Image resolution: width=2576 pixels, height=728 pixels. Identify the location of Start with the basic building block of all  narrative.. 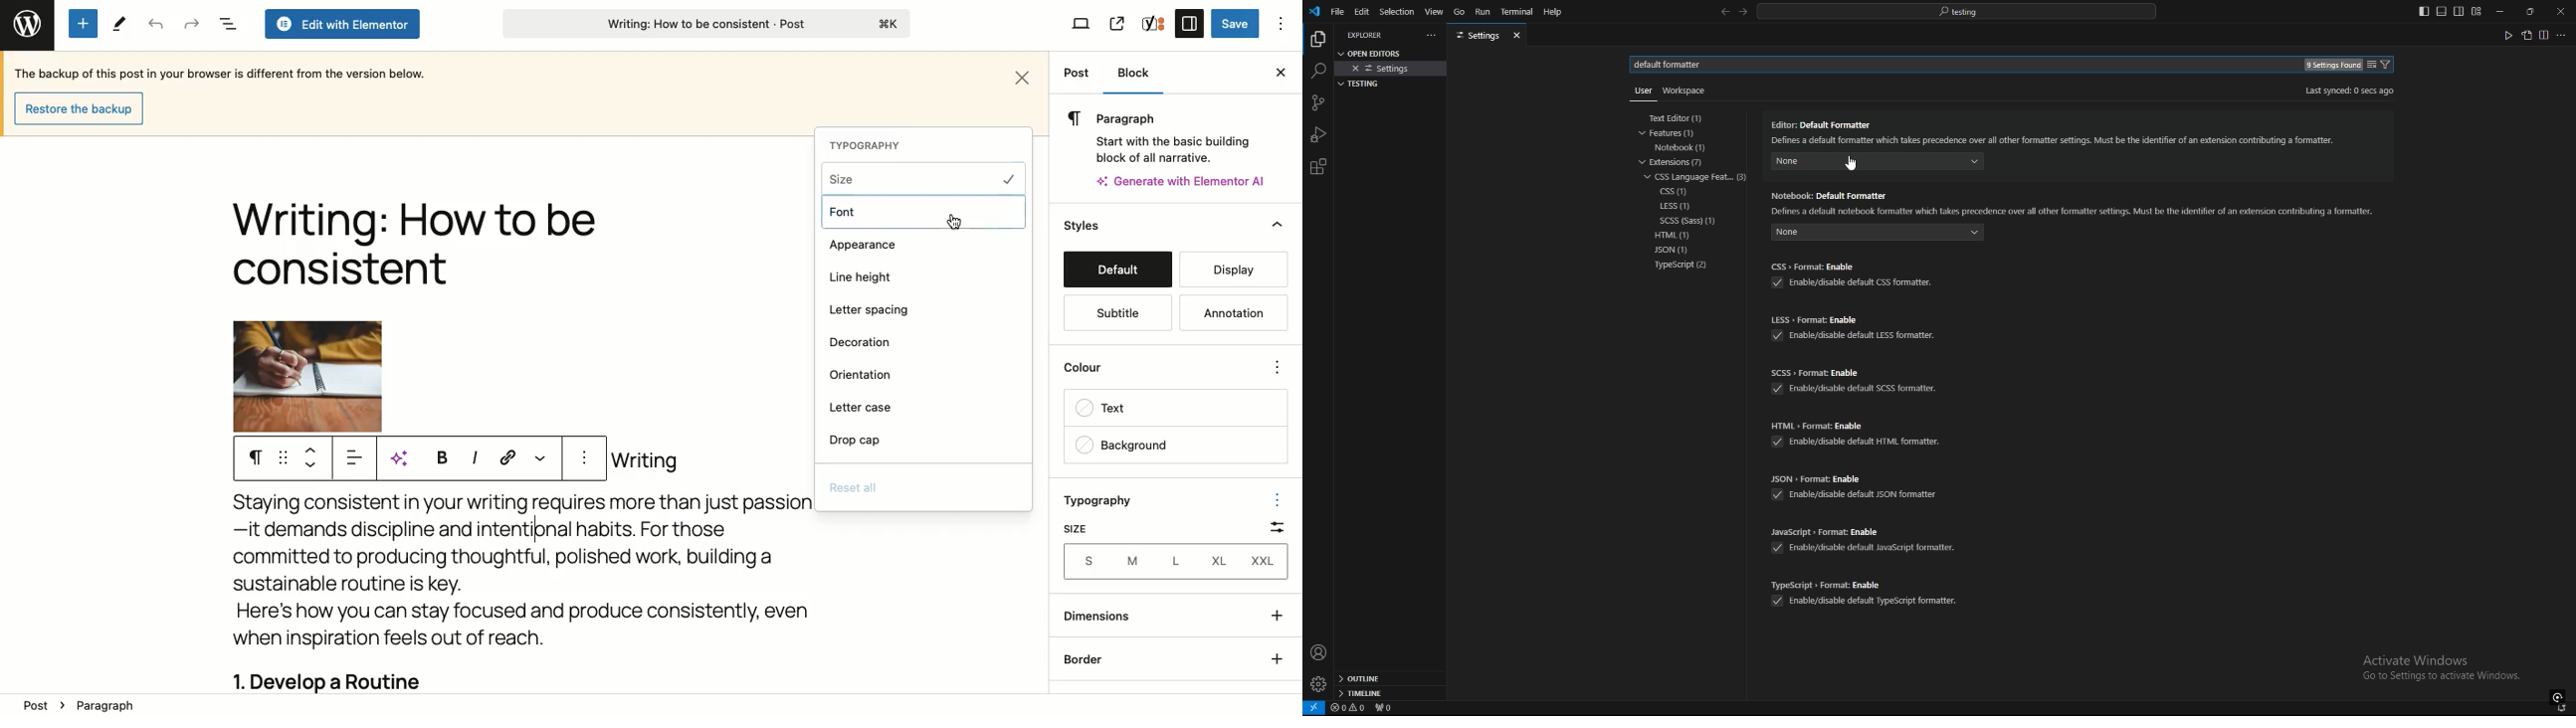
(1171, 146).